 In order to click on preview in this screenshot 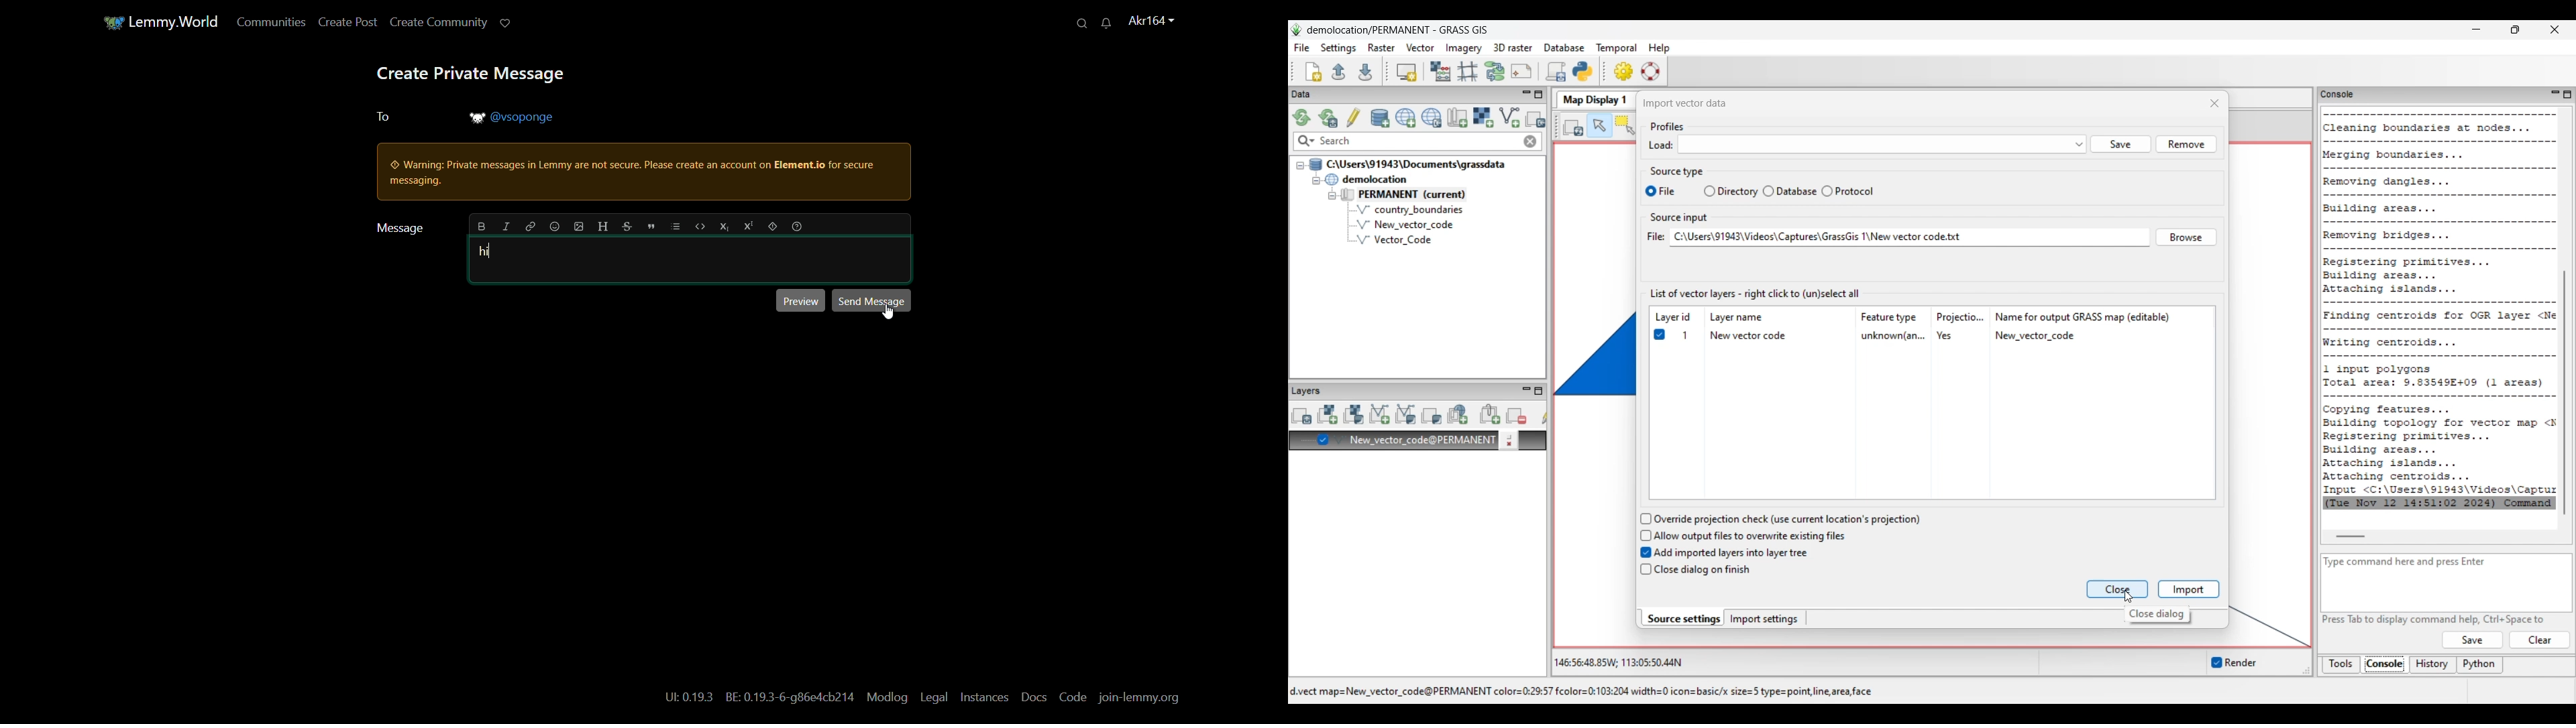, I will do `click(799, 300)`.